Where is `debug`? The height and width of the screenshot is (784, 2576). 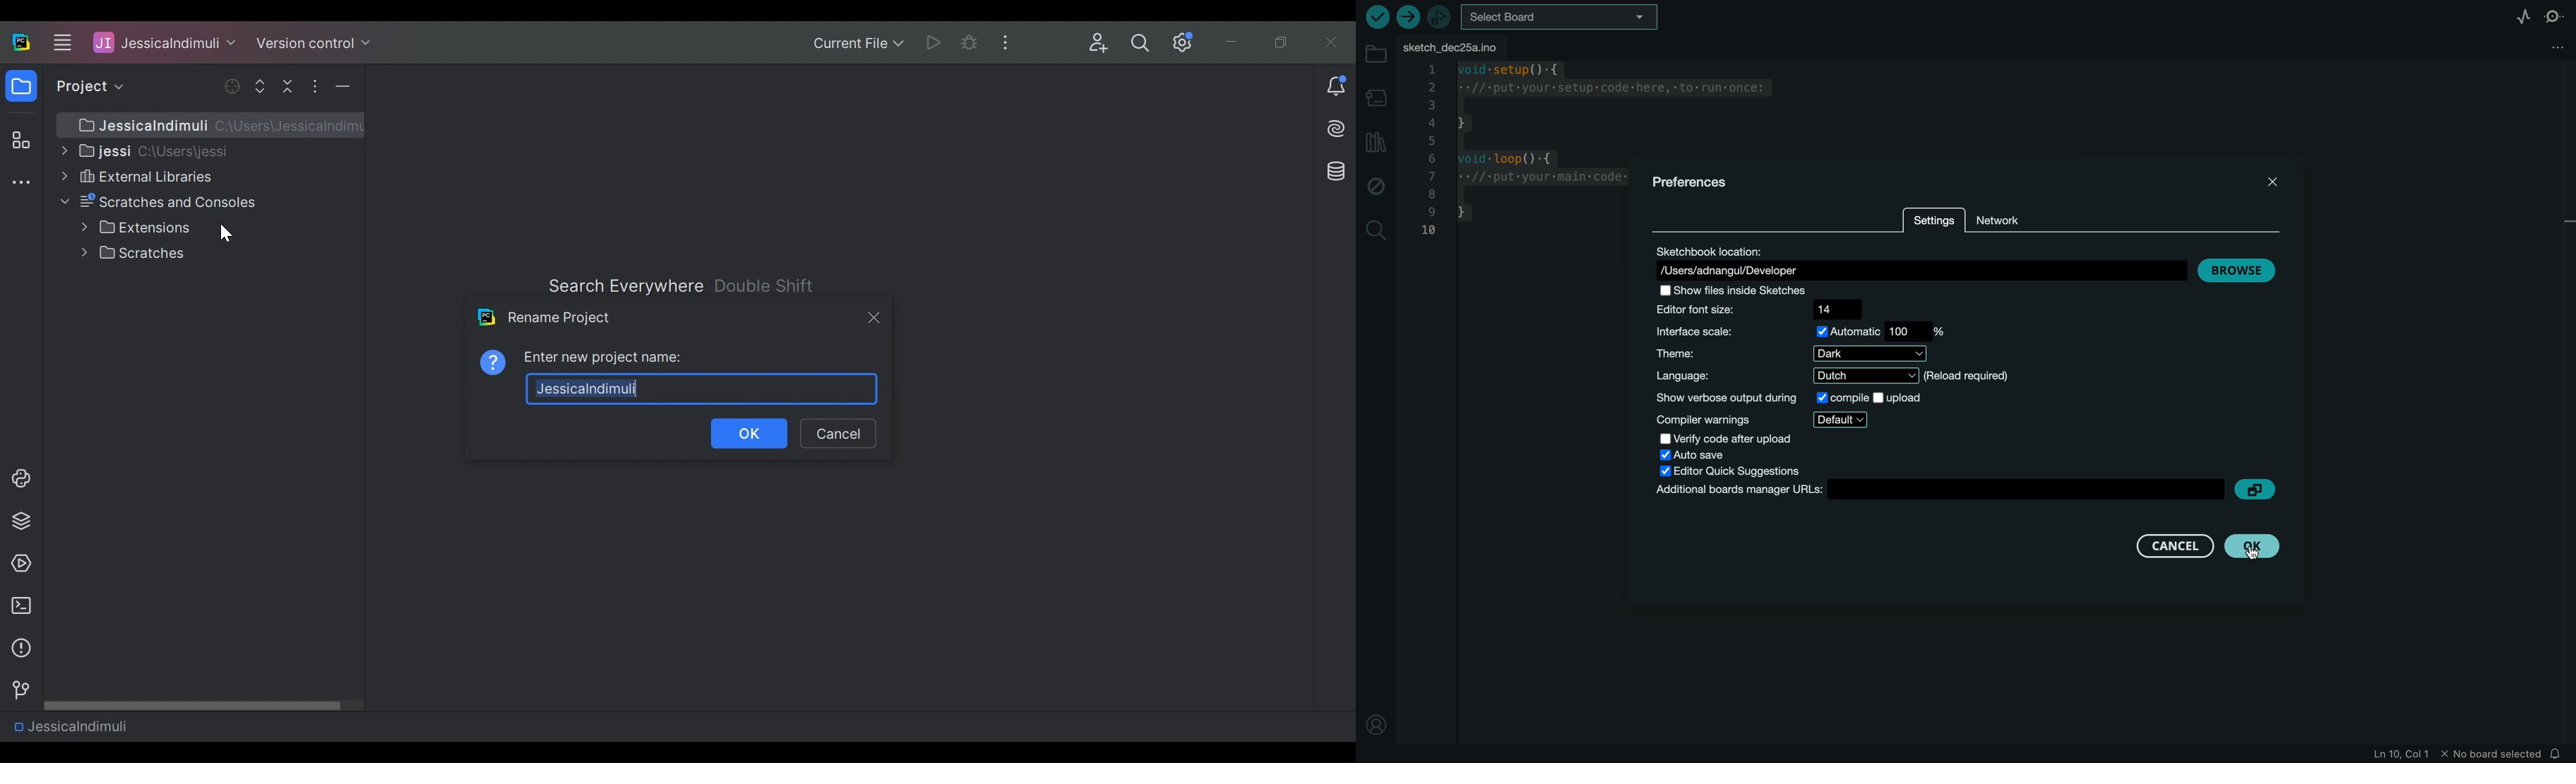 debug is located at coordinates (1376, 185).